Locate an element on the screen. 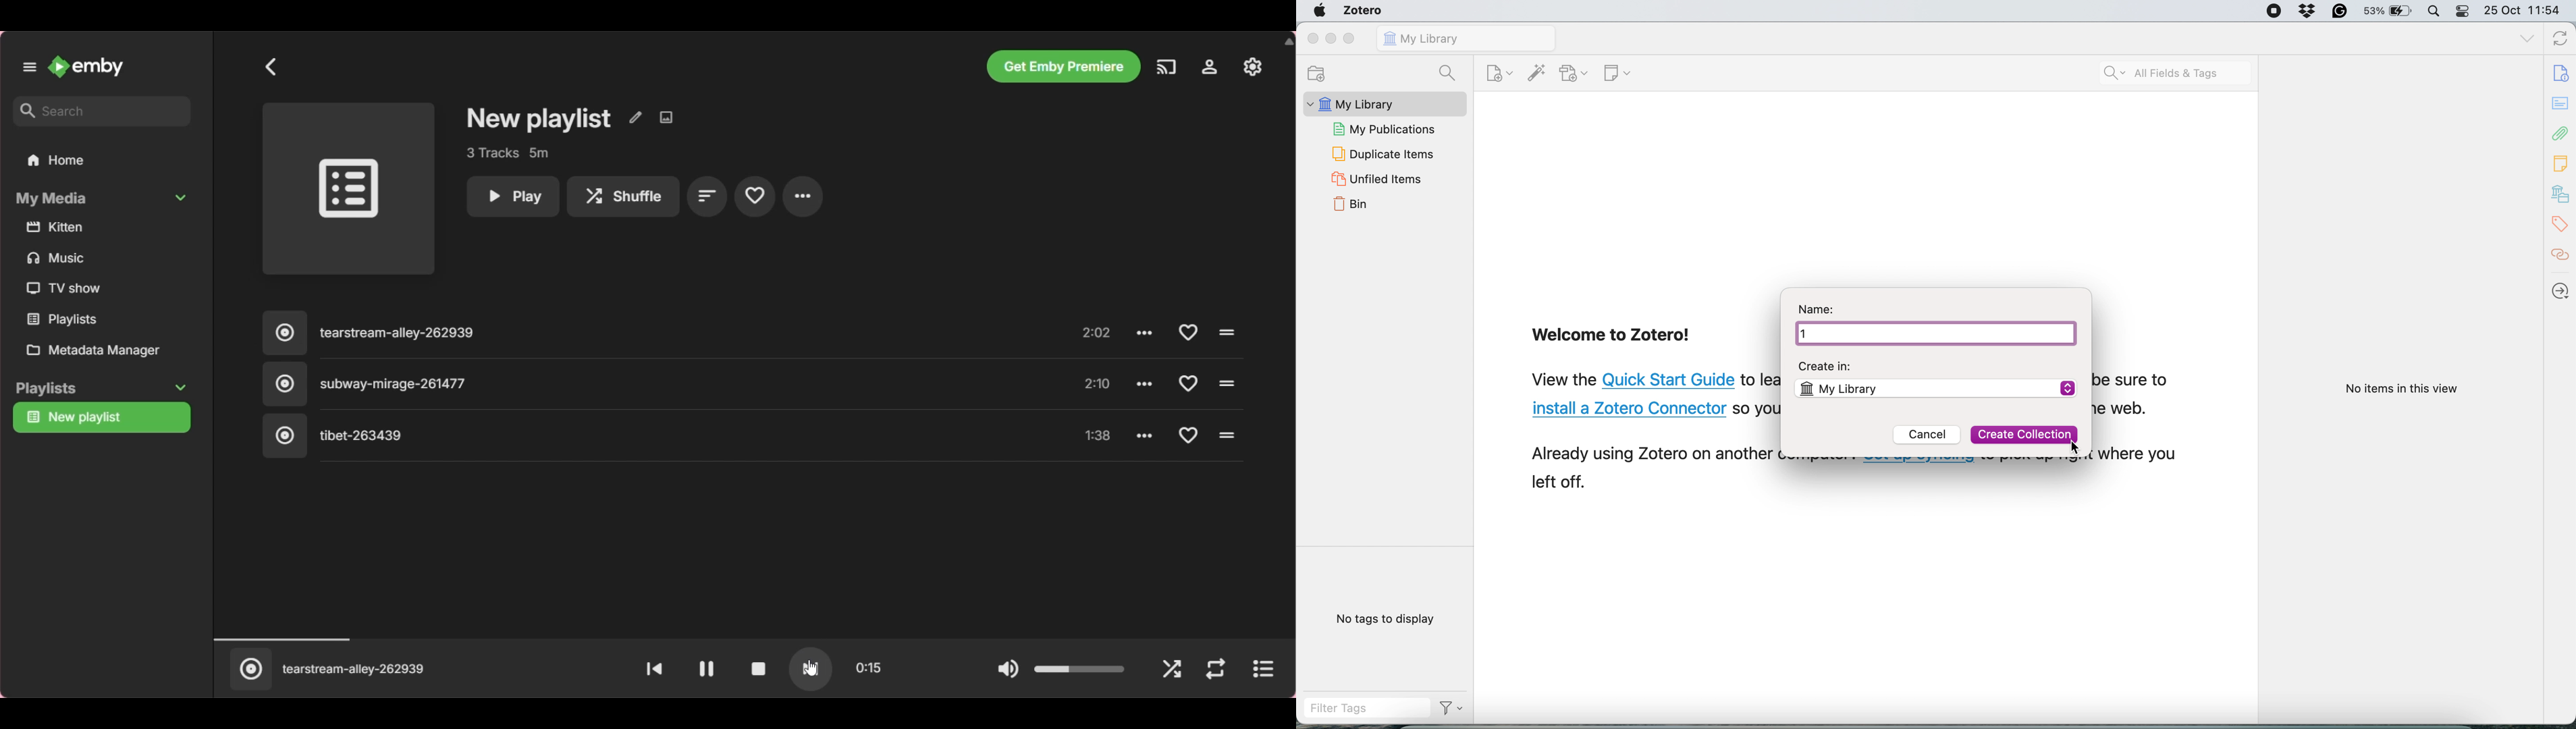  Cancel is located at coordinates (1929, 437).